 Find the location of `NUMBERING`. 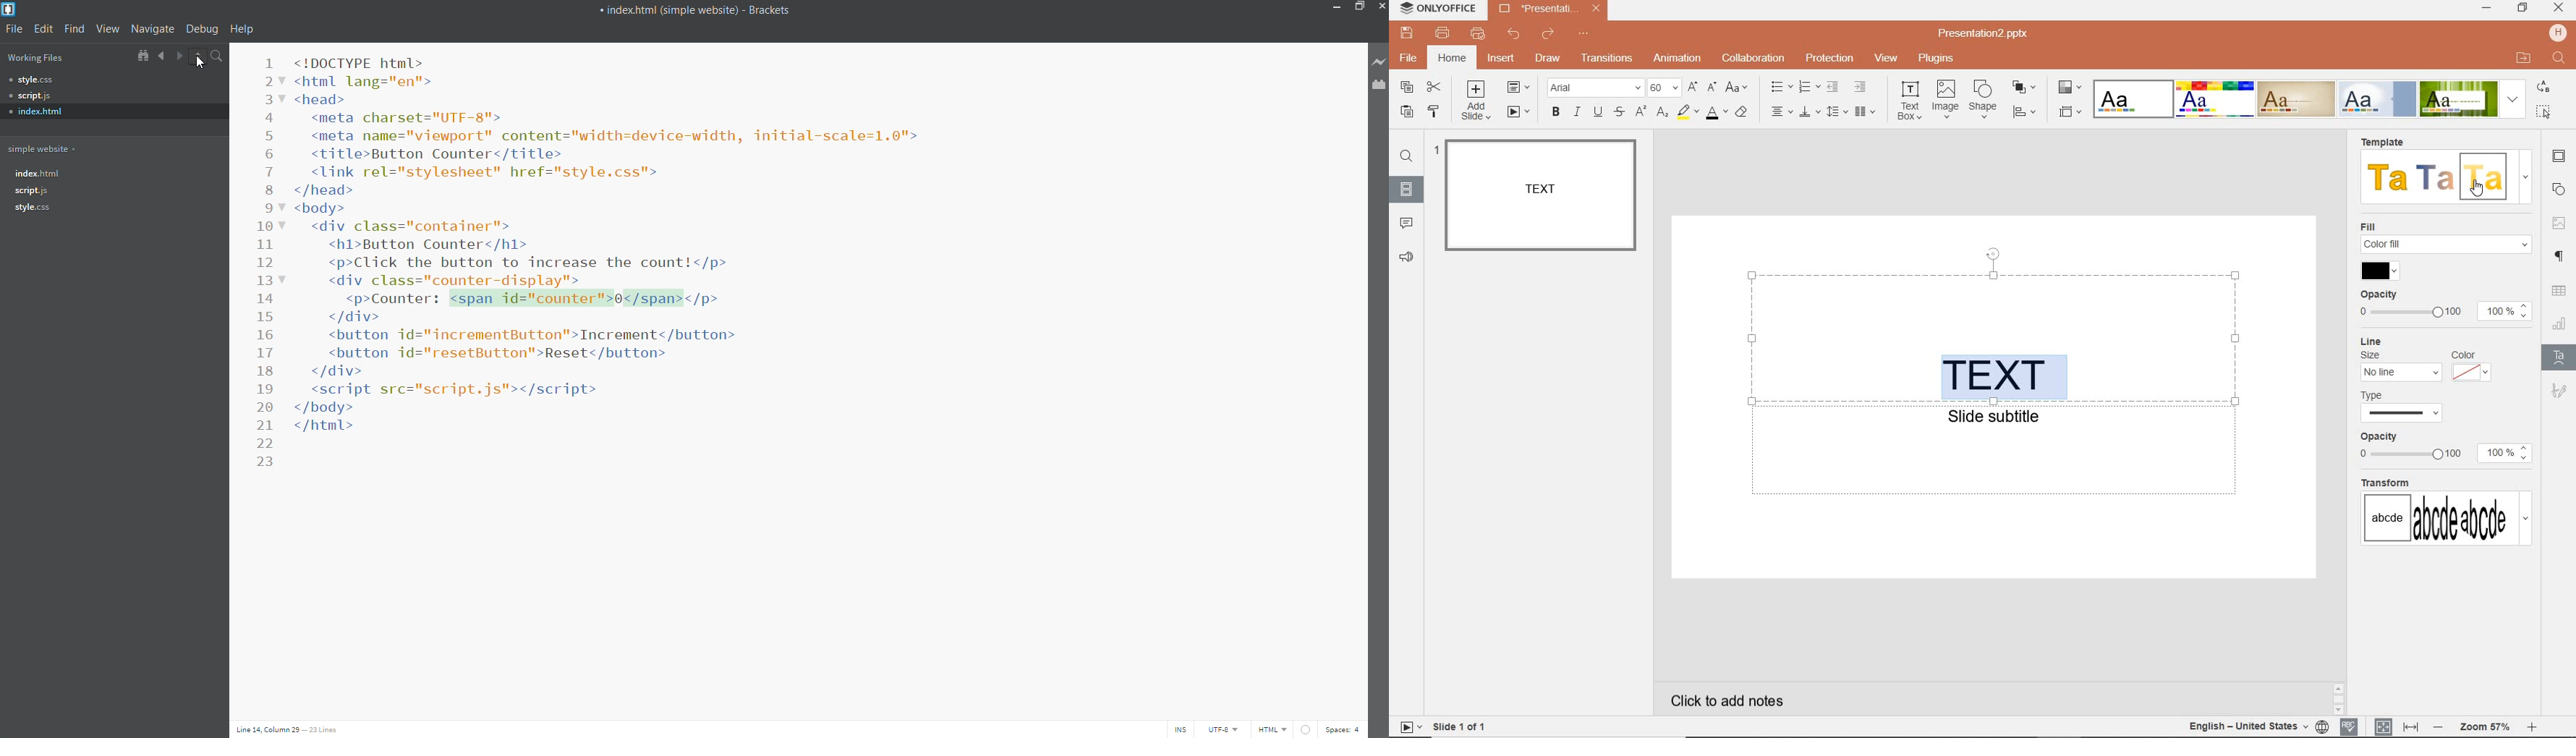

NUMBERING is located at coordinates (1808, 88).